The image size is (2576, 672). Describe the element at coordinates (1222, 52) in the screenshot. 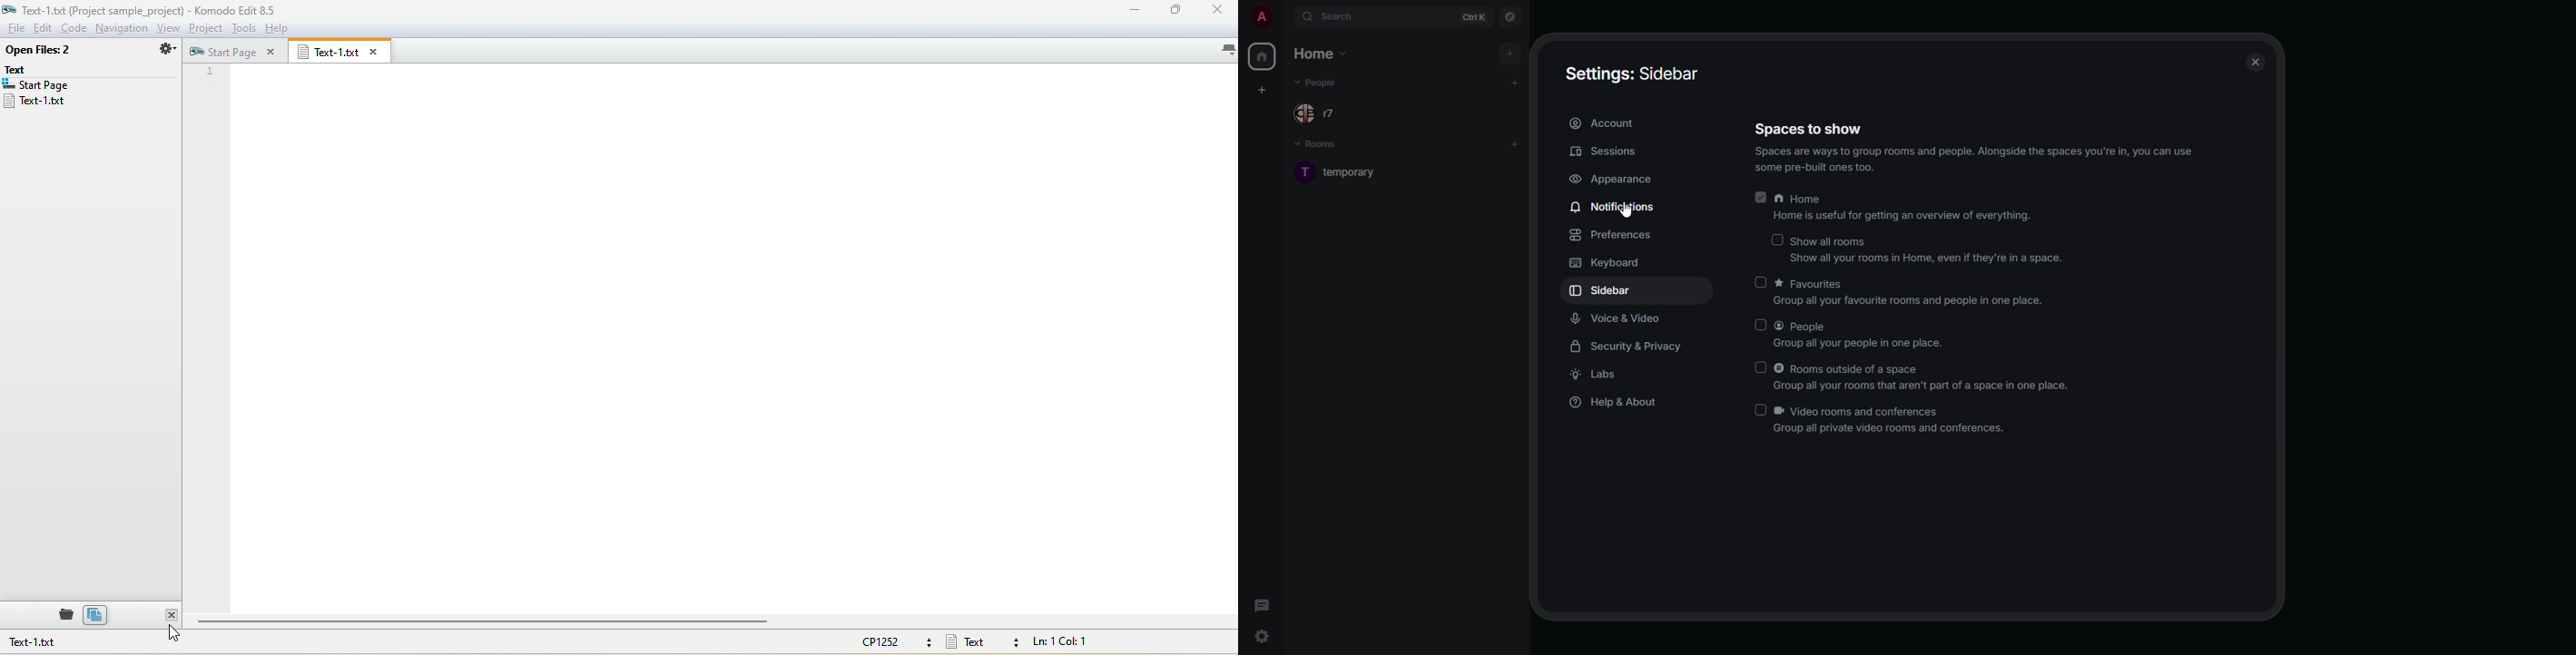

I see `list all tabs` at that location.